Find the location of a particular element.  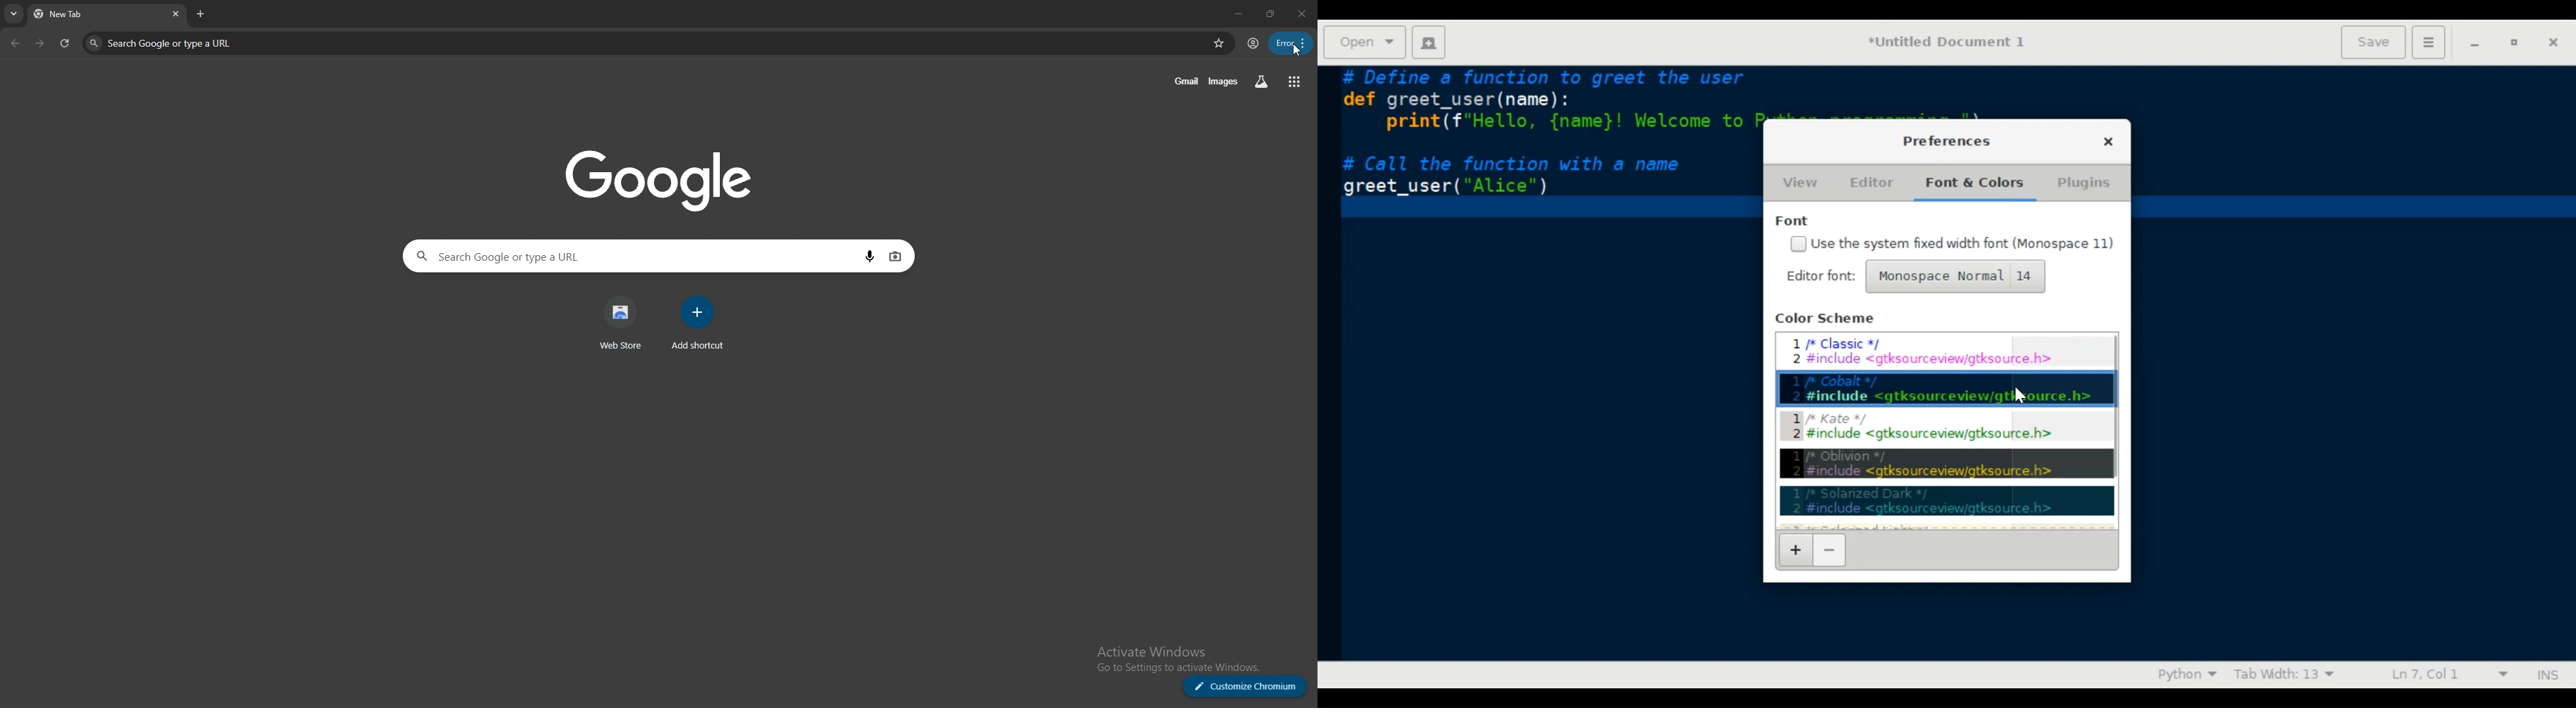

Kate is located at coordinates (1950, 427).